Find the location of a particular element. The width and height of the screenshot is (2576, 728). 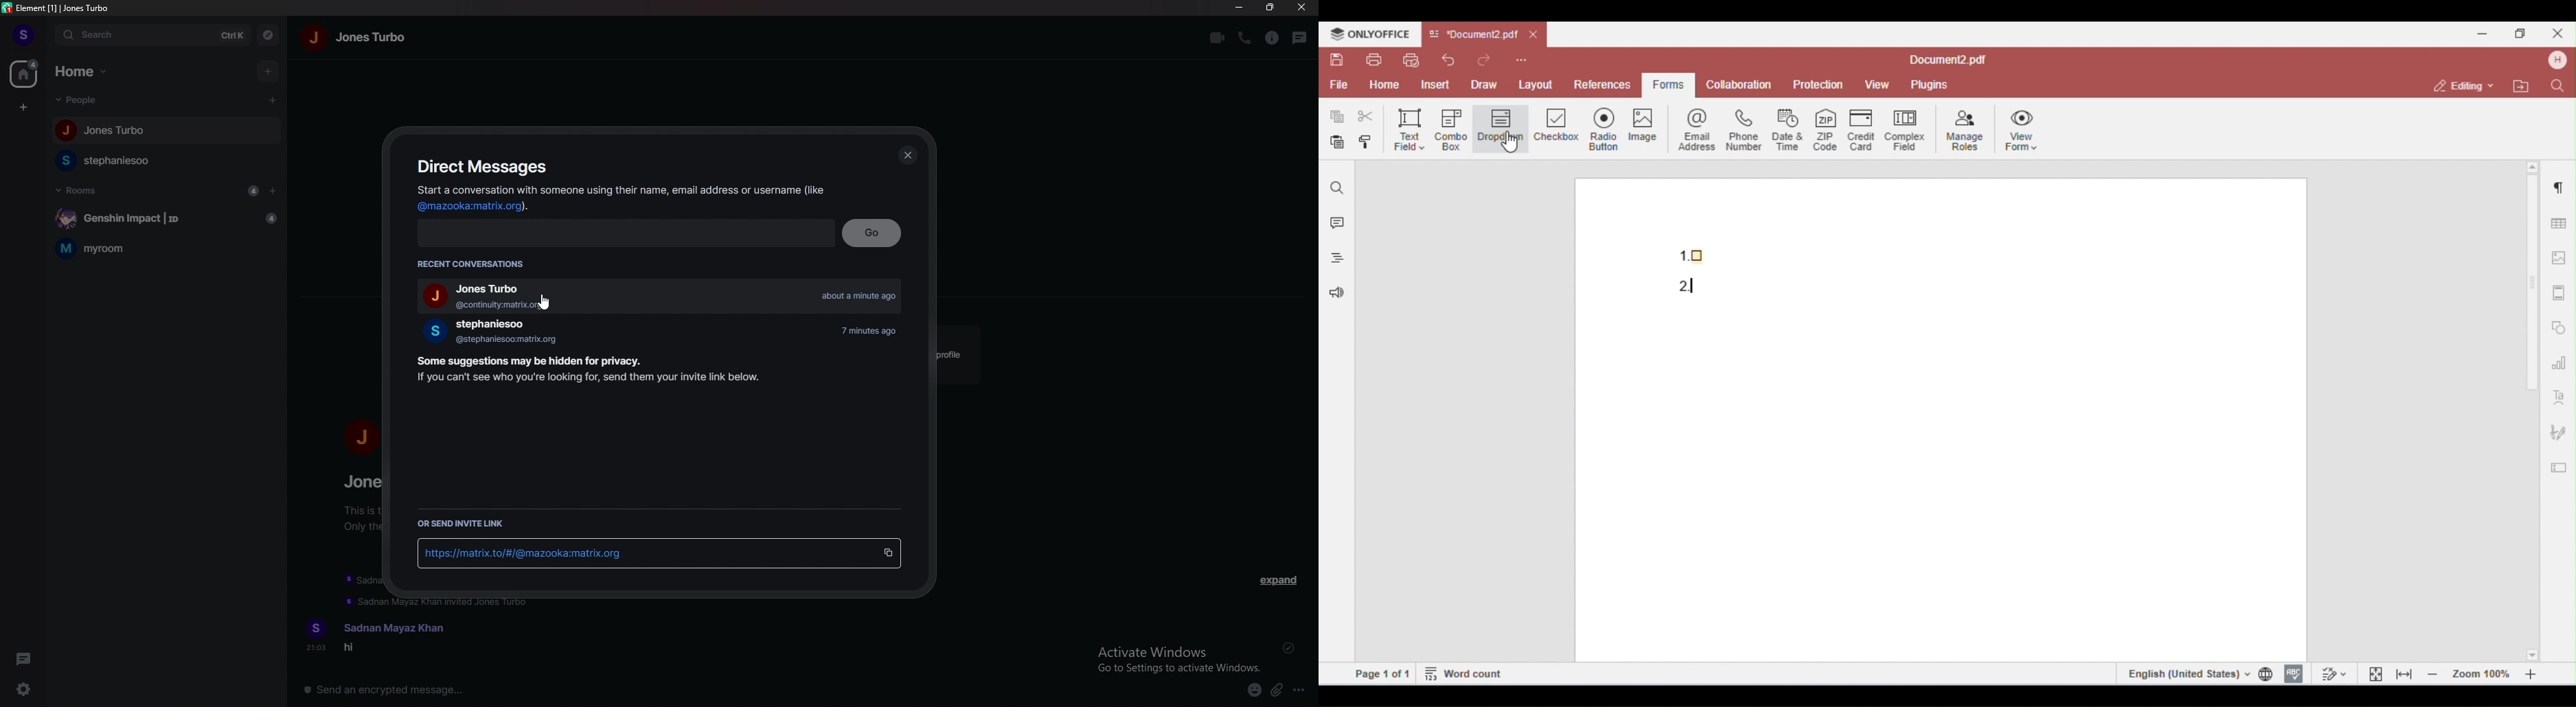

sent is located at coordinates (1287, 649).